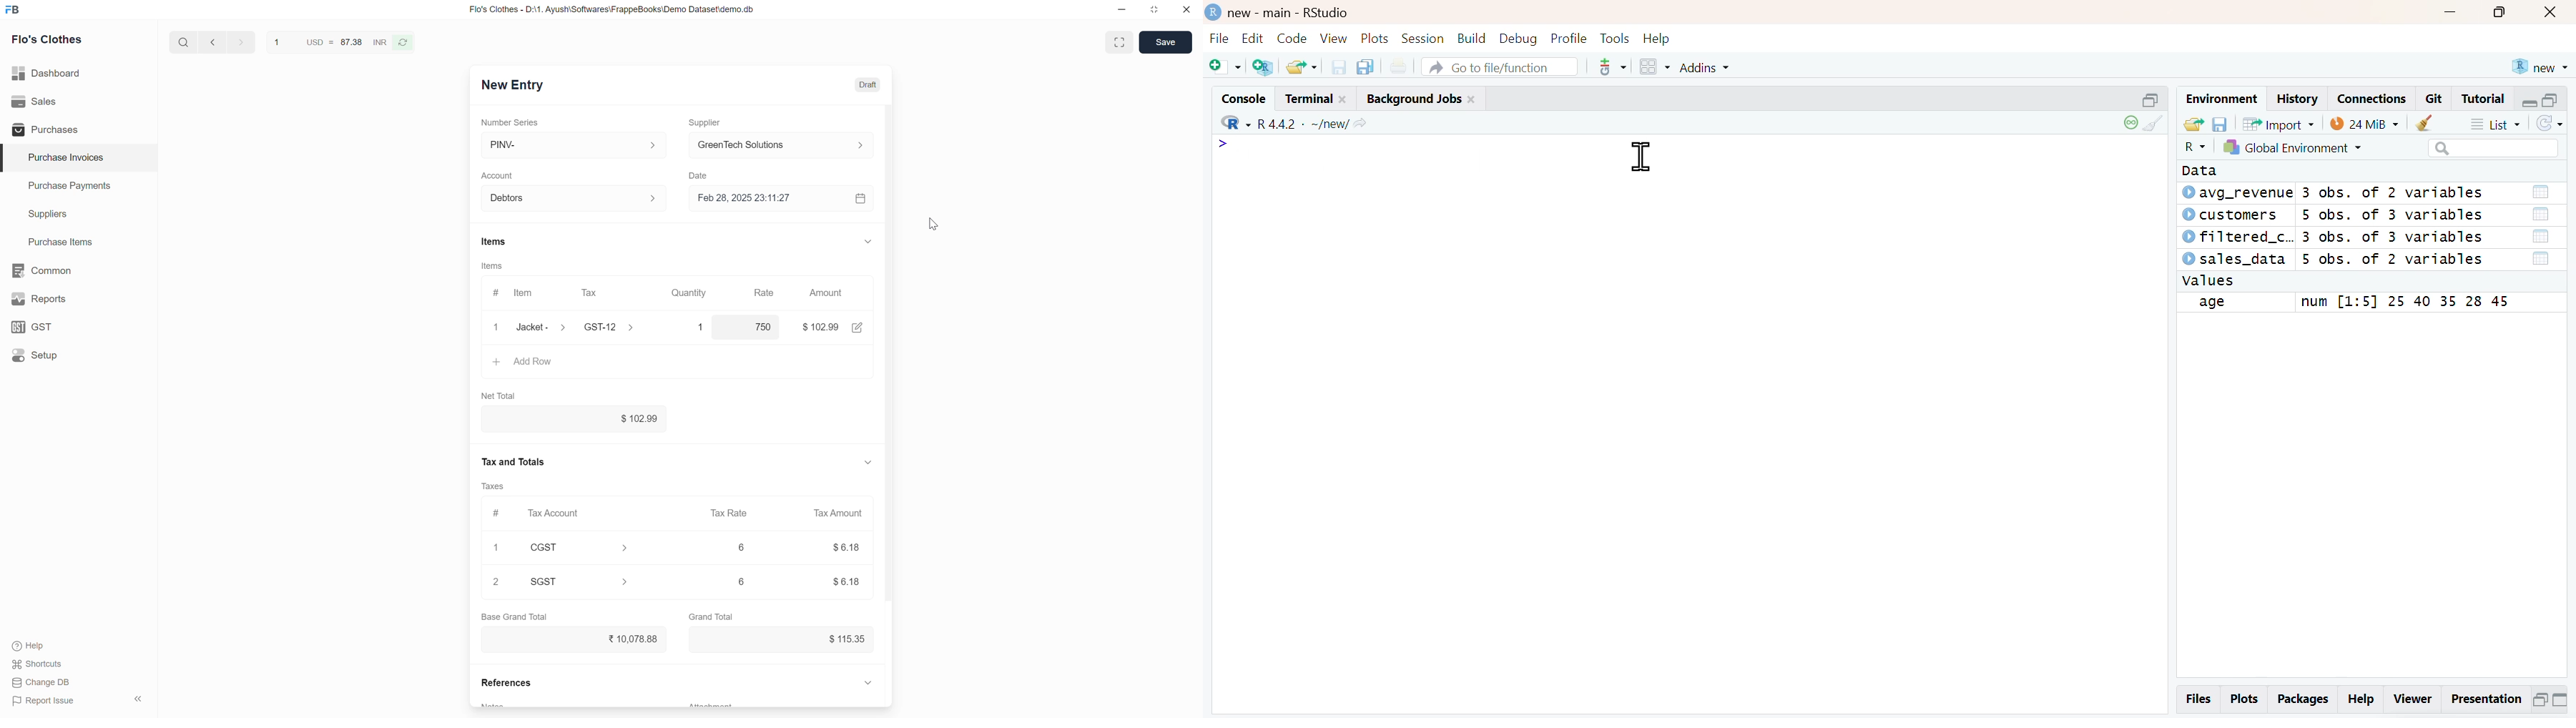 The width and height of the screenshot is (2576, 728). What do you see at coordinates (2292, 147) in the screenshot?
I see `Select Environment - Global Environment` at bounding box center [2292, 147].